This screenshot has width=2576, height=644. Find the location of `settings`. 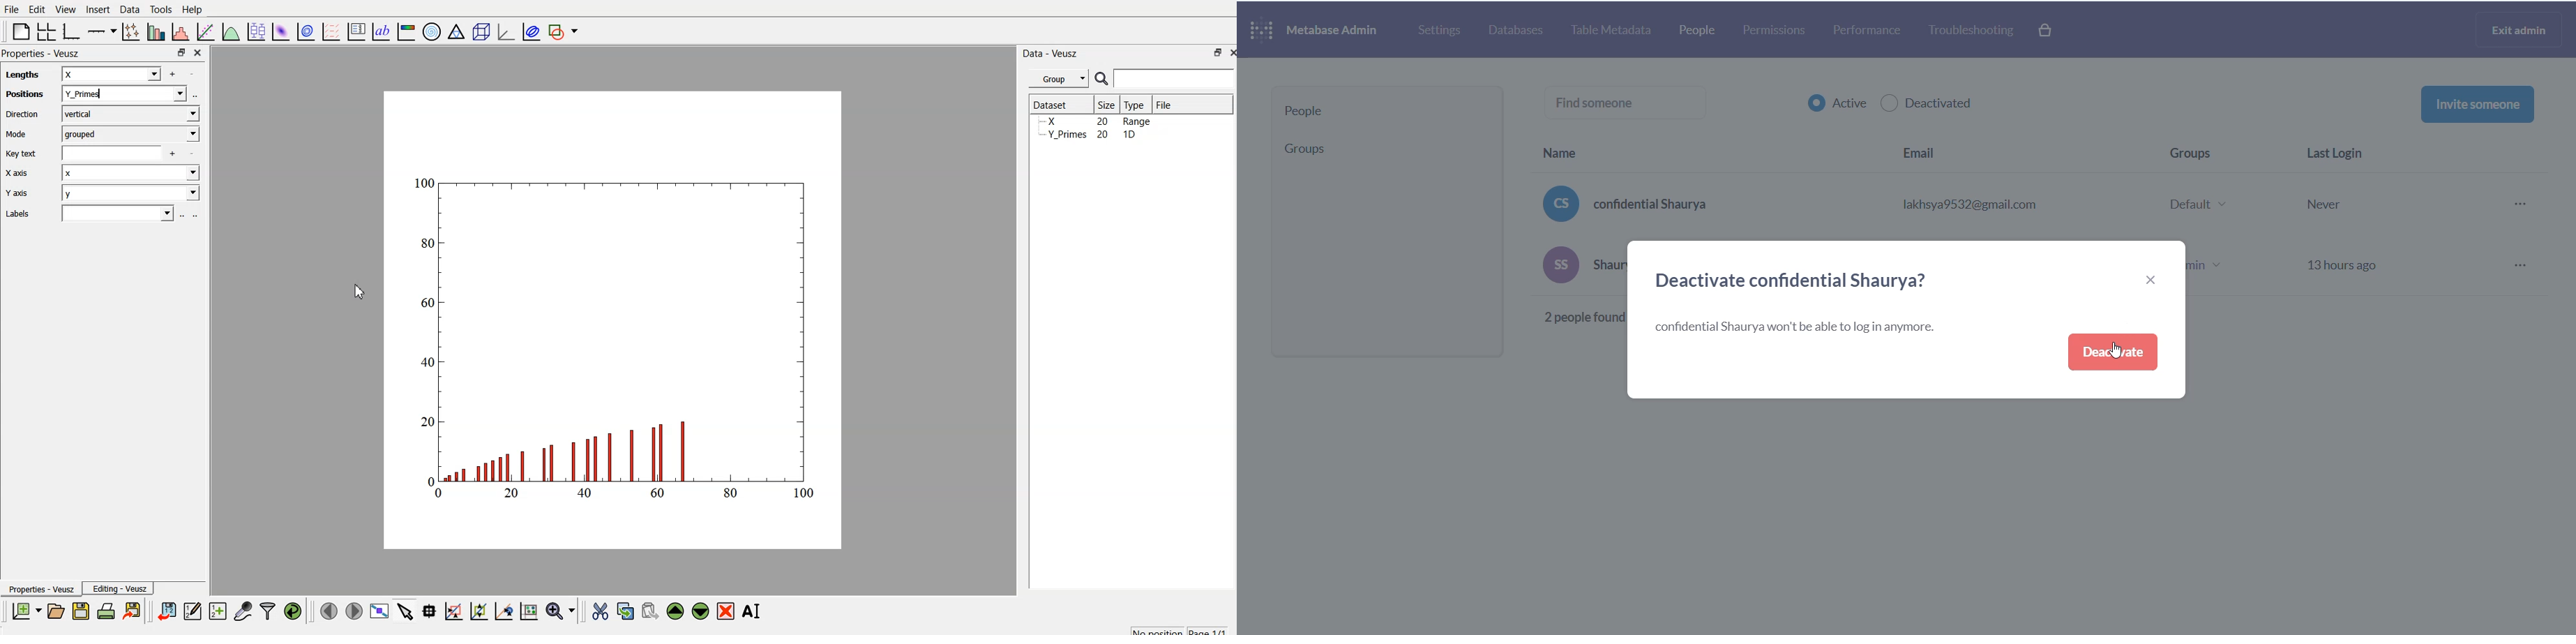

settings is located at coordinates (1441, 29).